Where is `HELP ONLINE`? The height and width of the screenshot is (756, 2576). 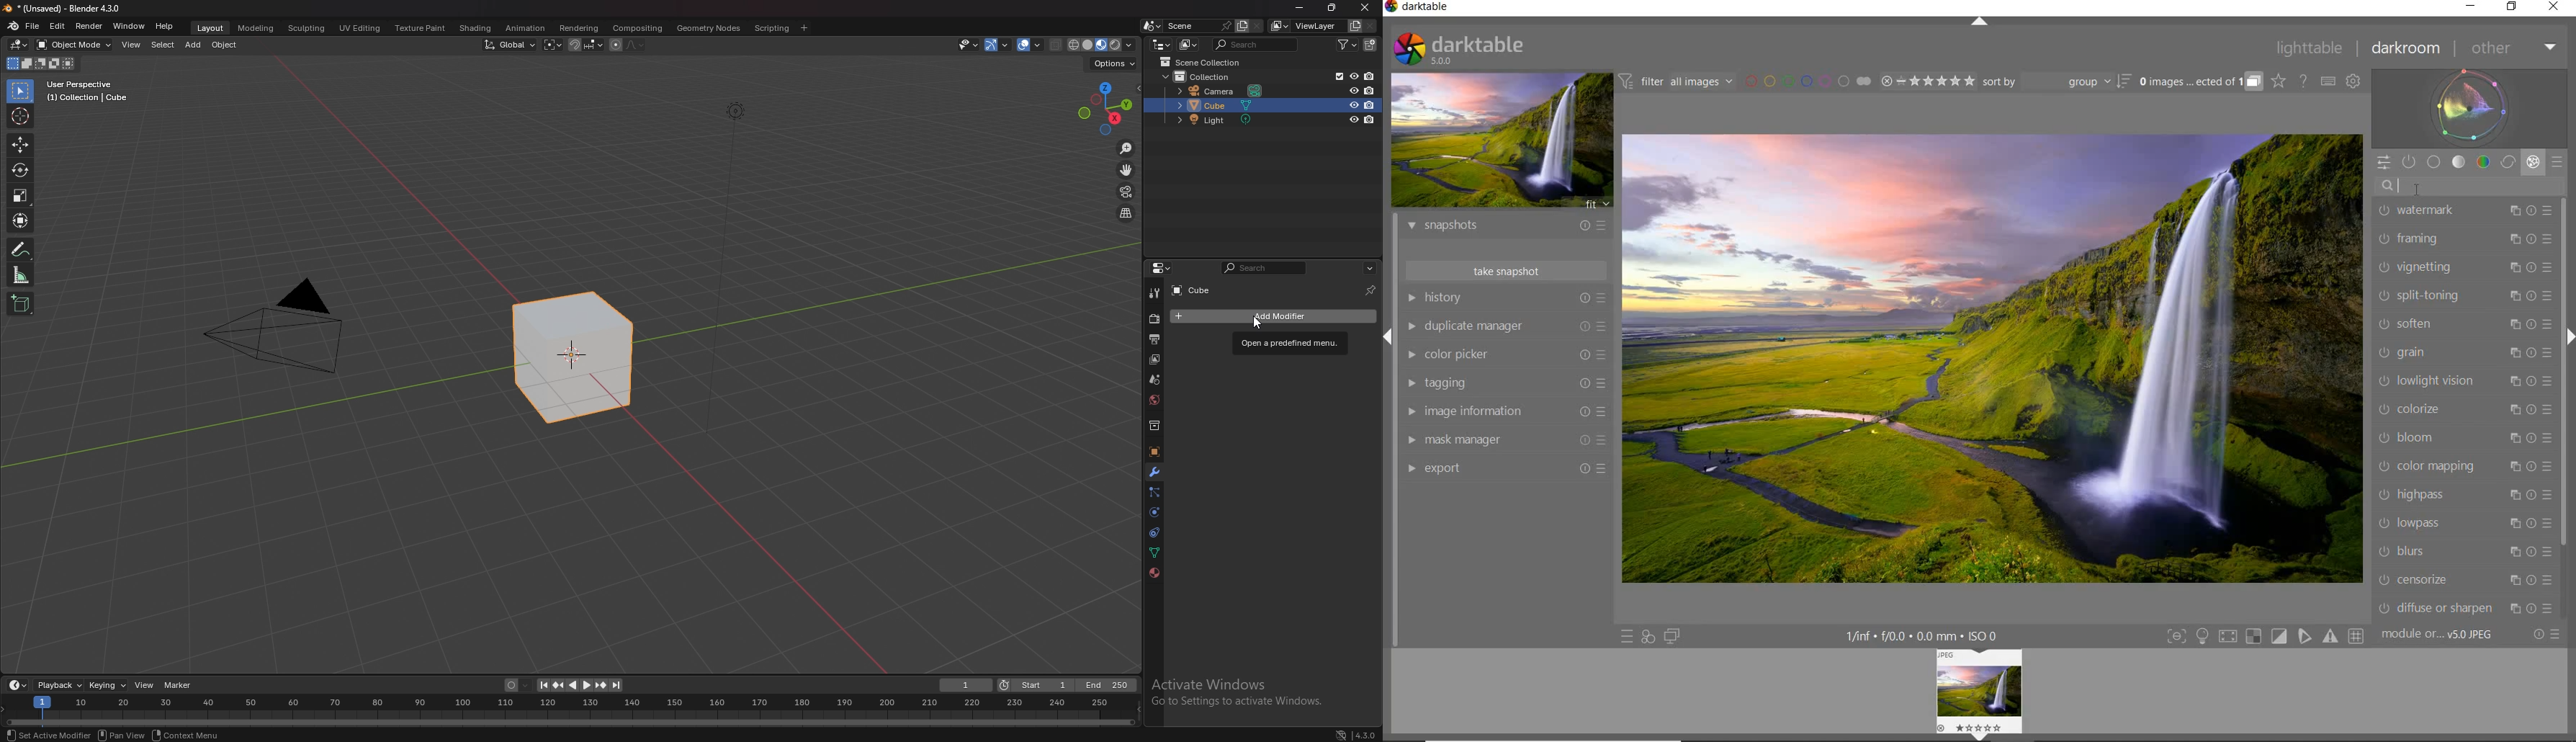
HELP ONLINE is located at coordinates (2304, 81).